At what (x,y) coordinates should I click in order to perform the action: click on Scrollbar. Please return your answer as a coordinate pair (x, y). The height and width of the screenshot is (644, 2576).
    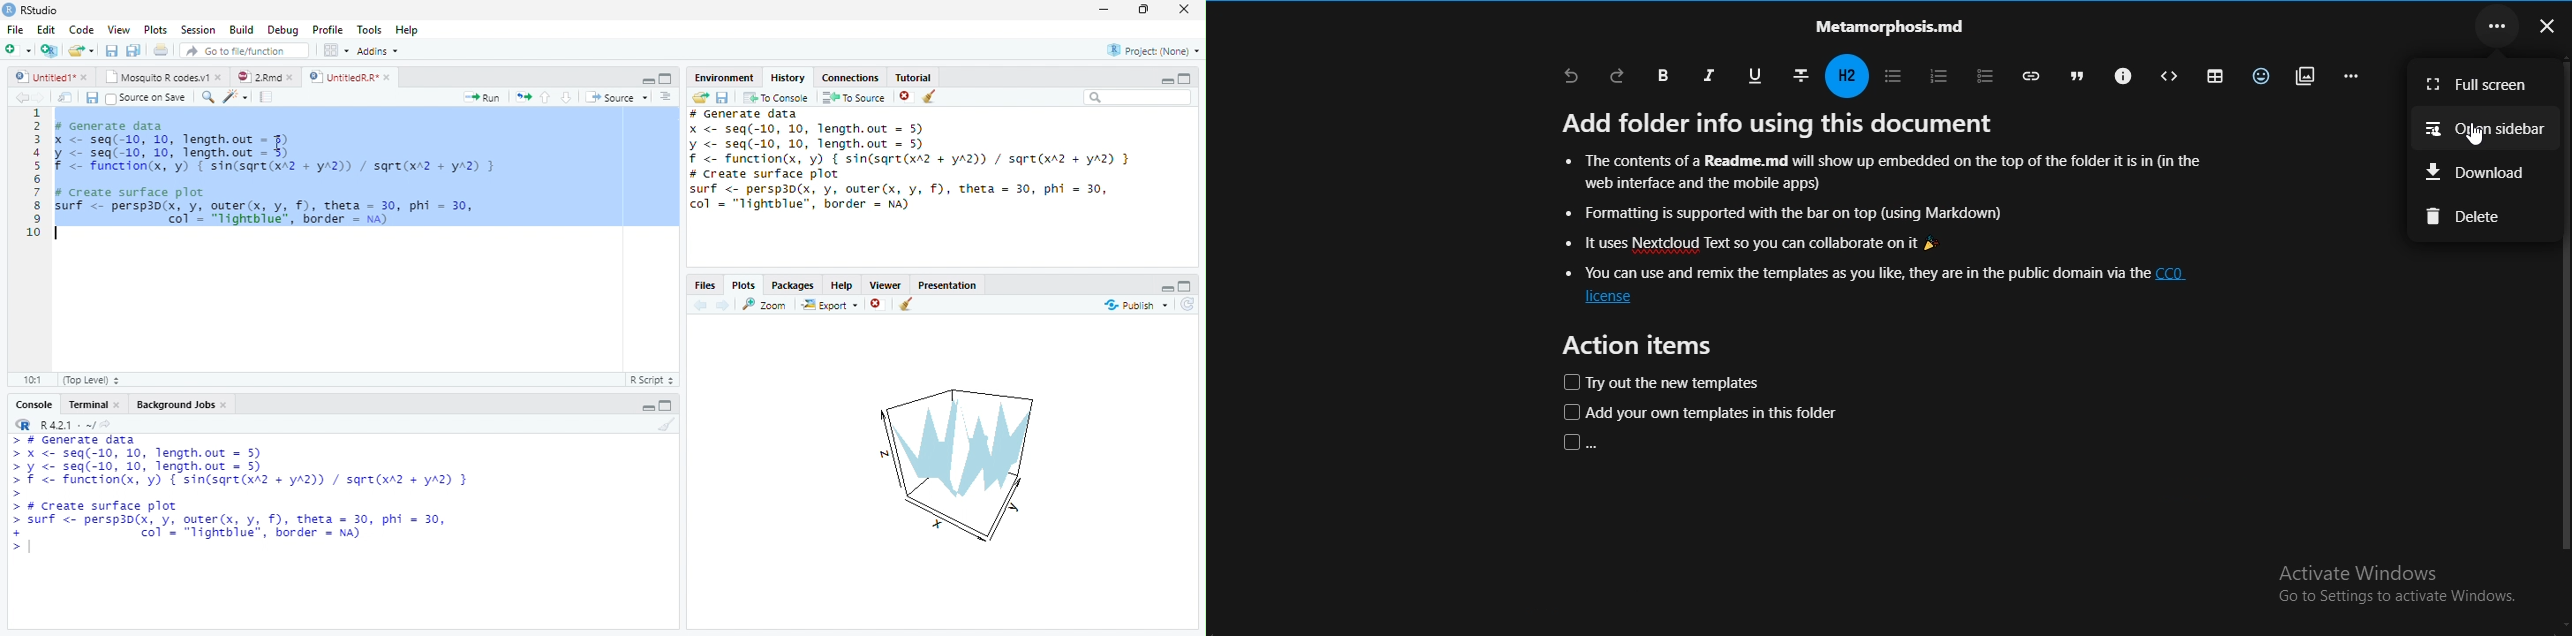
    Looking at the image, I should click on (2560, 402).